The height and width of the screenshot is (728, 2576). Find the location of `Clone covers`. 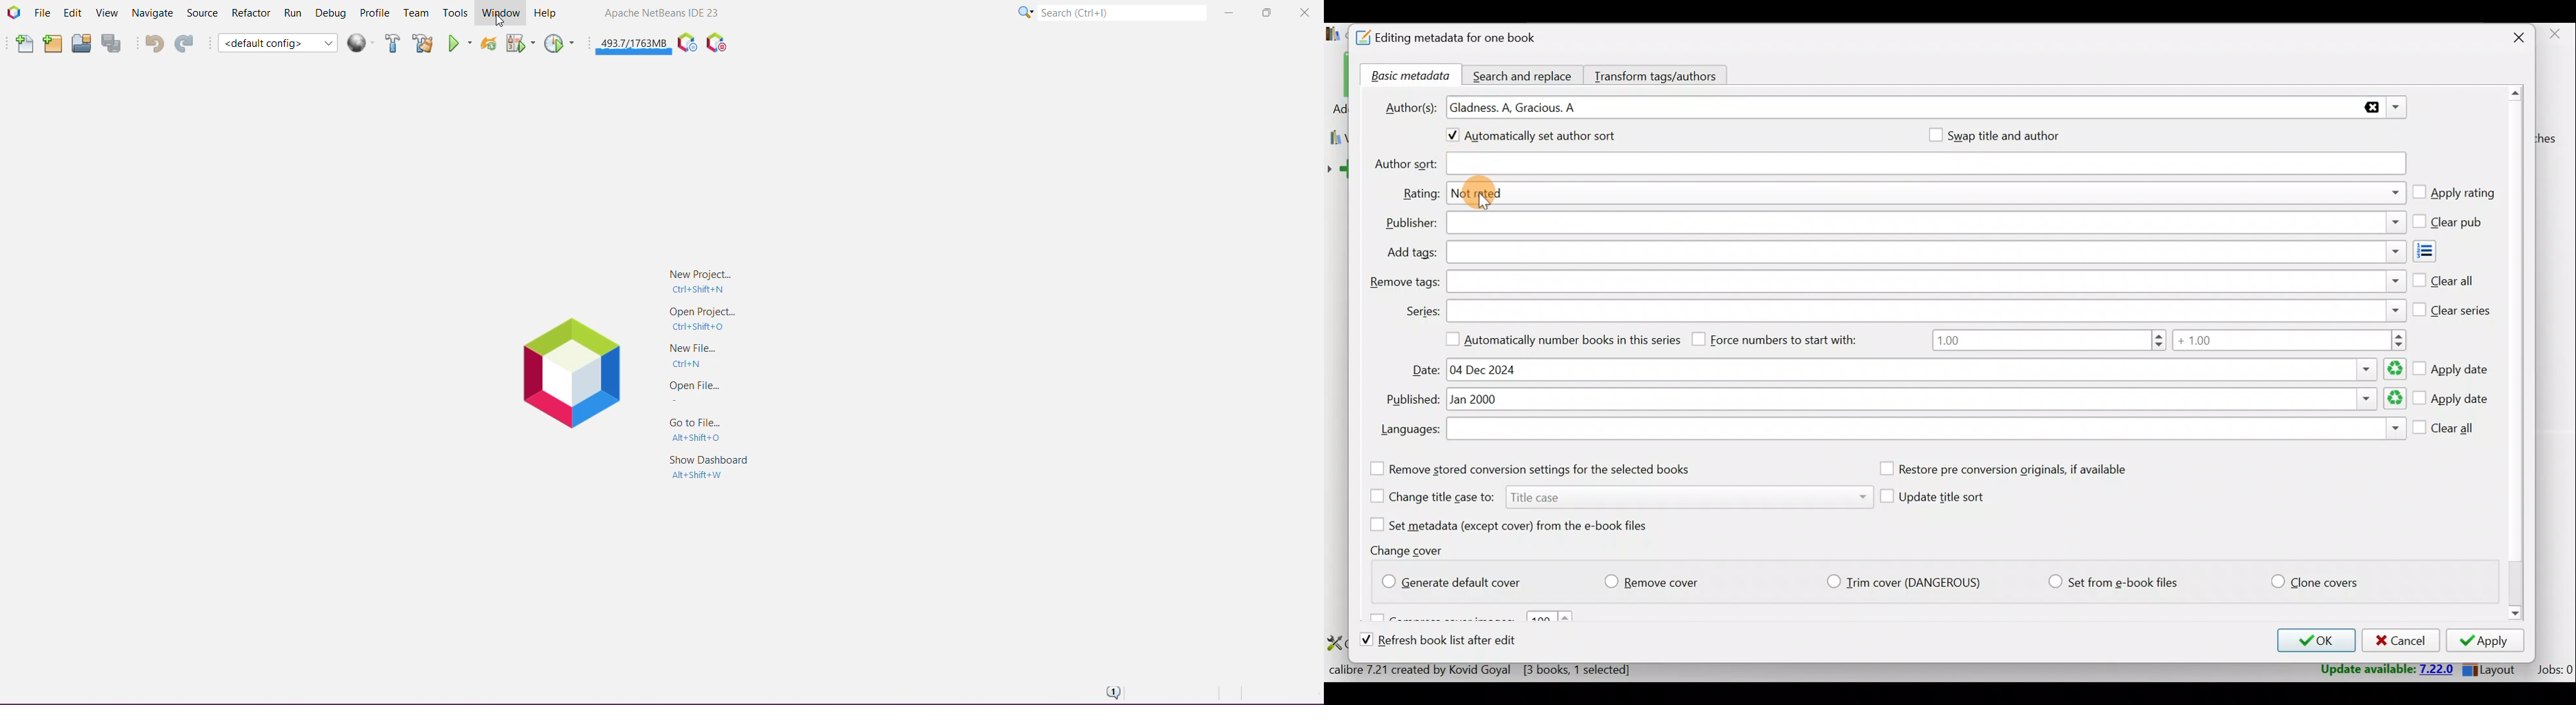

Clone covers is located at coordinates (2312, 579).